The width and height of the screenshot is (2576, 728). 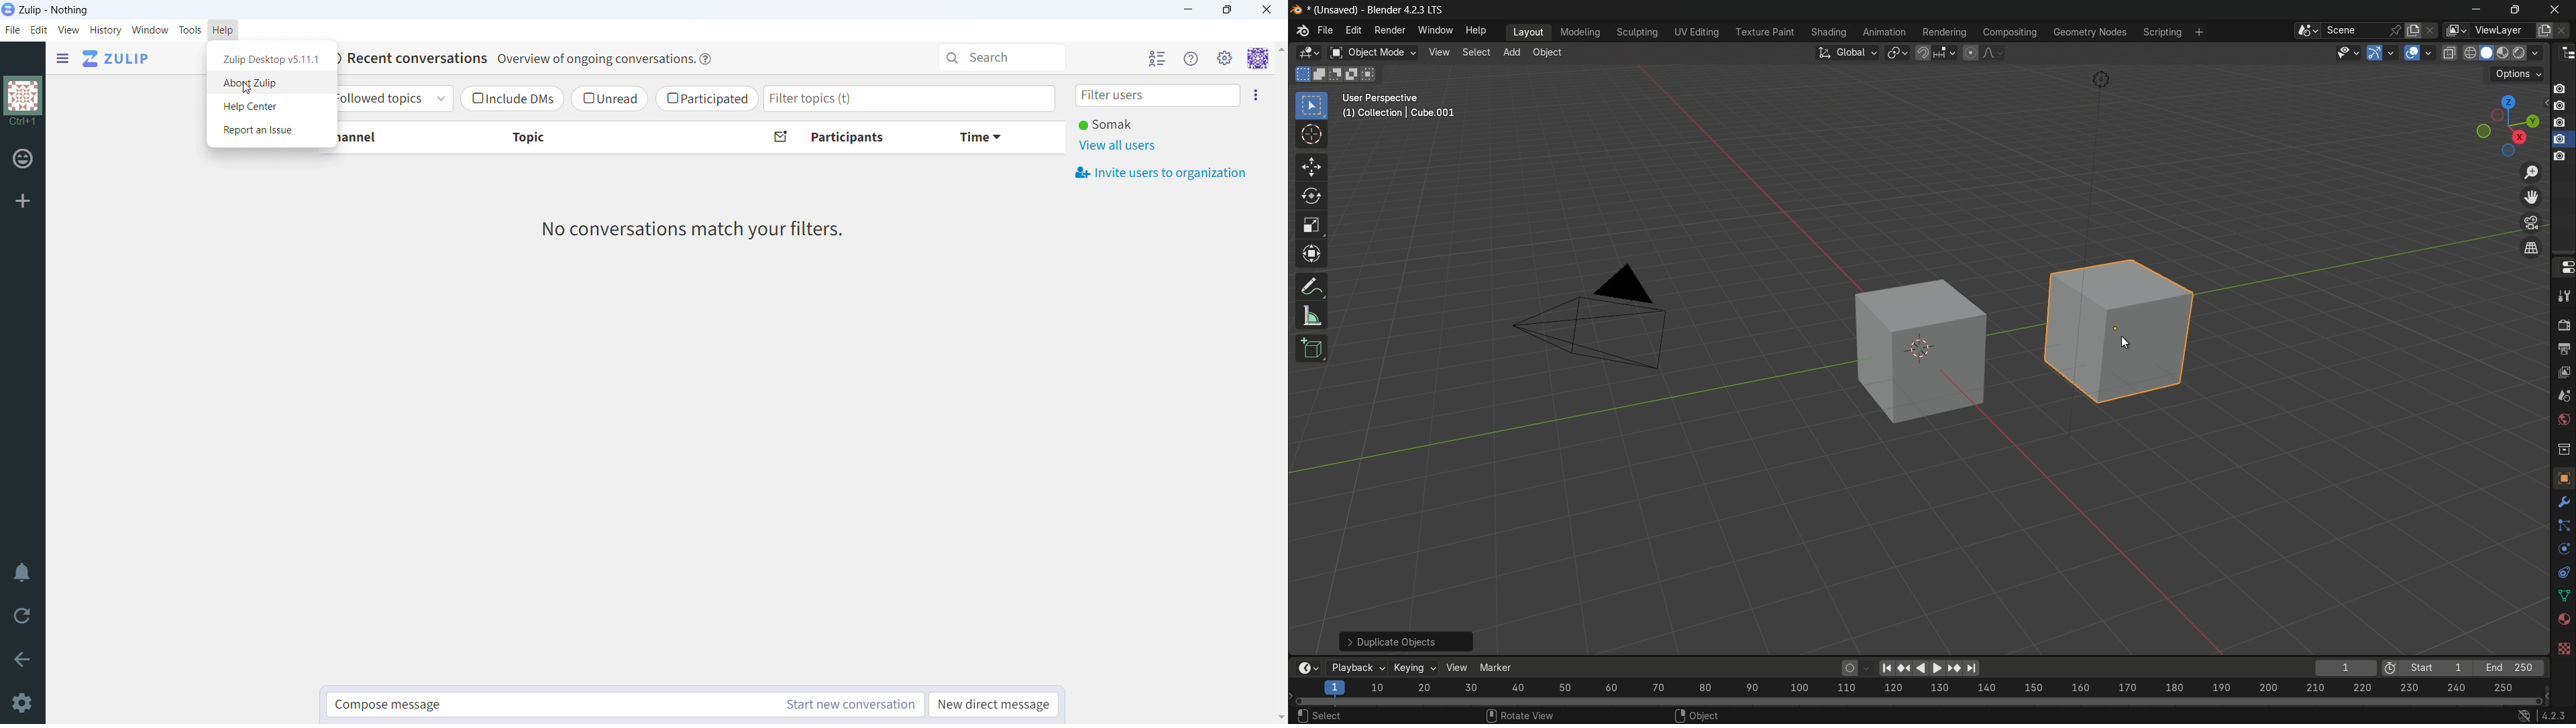 I want to click on link browse scene, so click(x=2303, y=30).